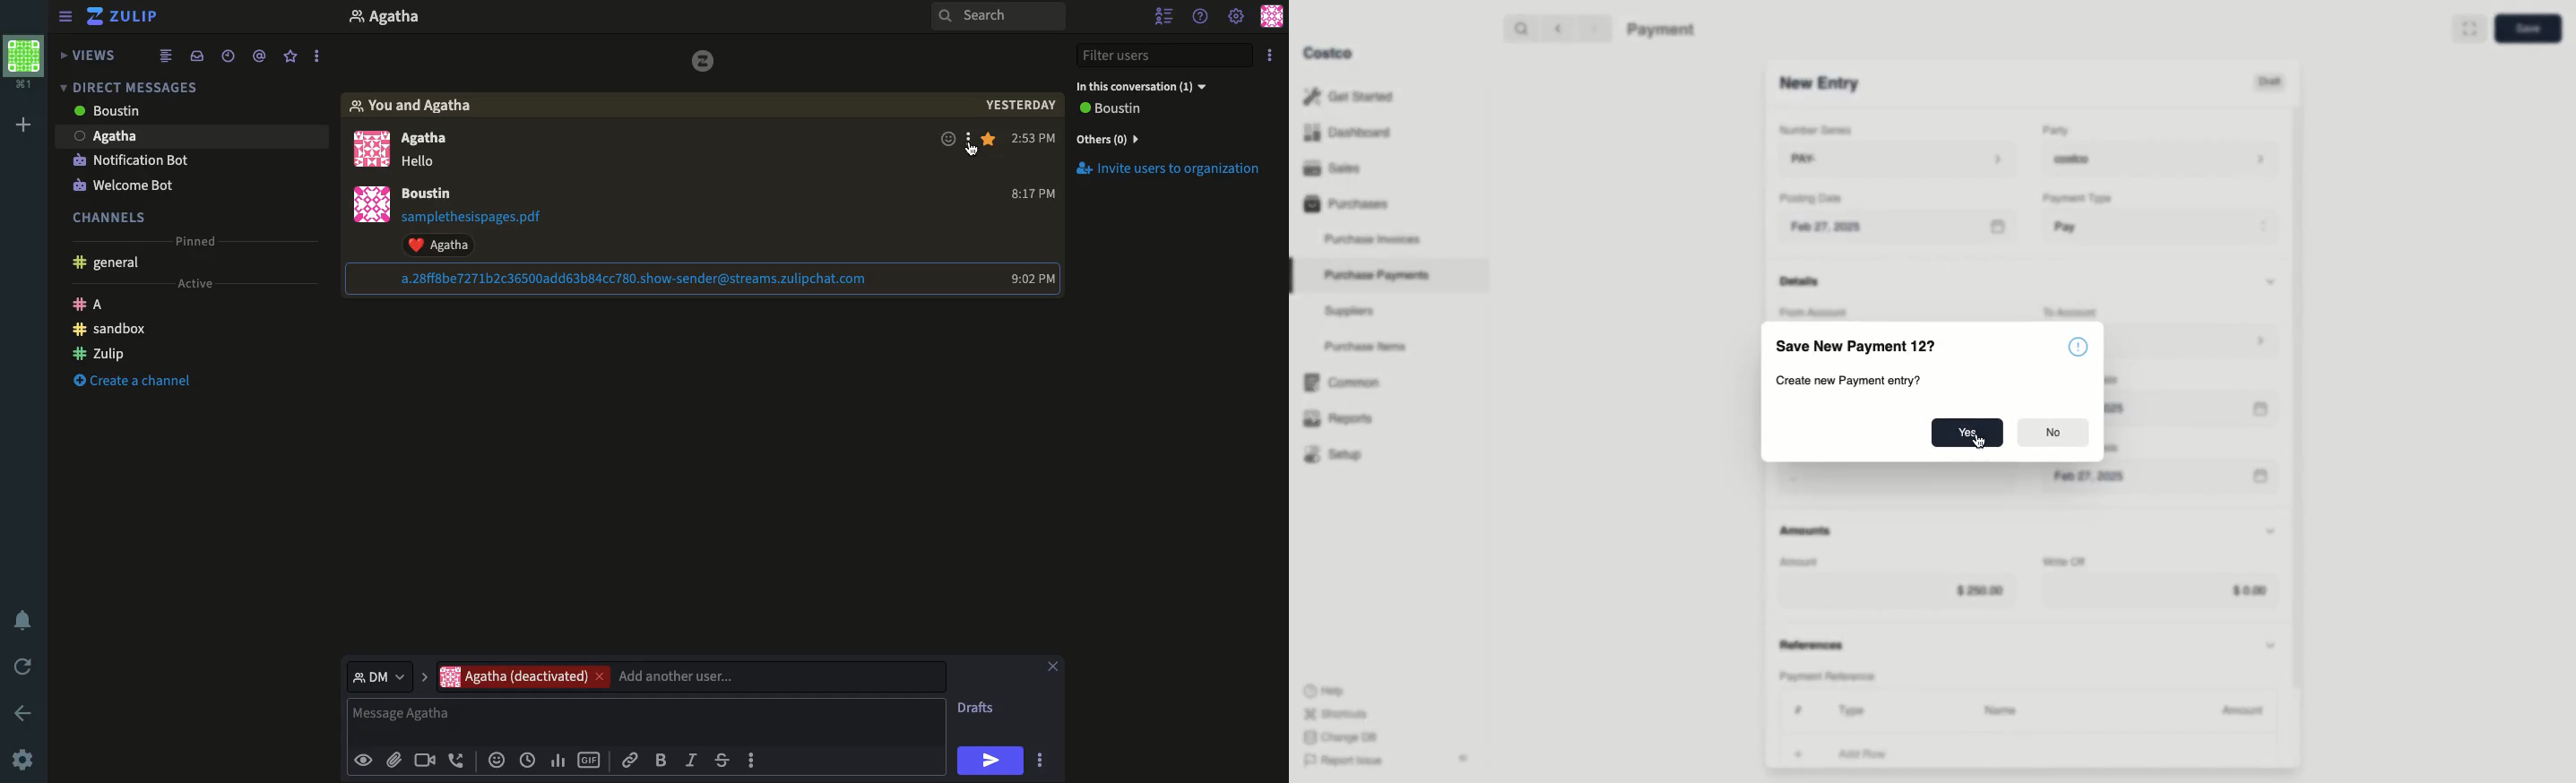 The height and width of the screenshot is (784, 2576). What do you see at coordinates (1345, 380) in the screenshot?
I see `‘Common` at bounding box center [1345, 380].